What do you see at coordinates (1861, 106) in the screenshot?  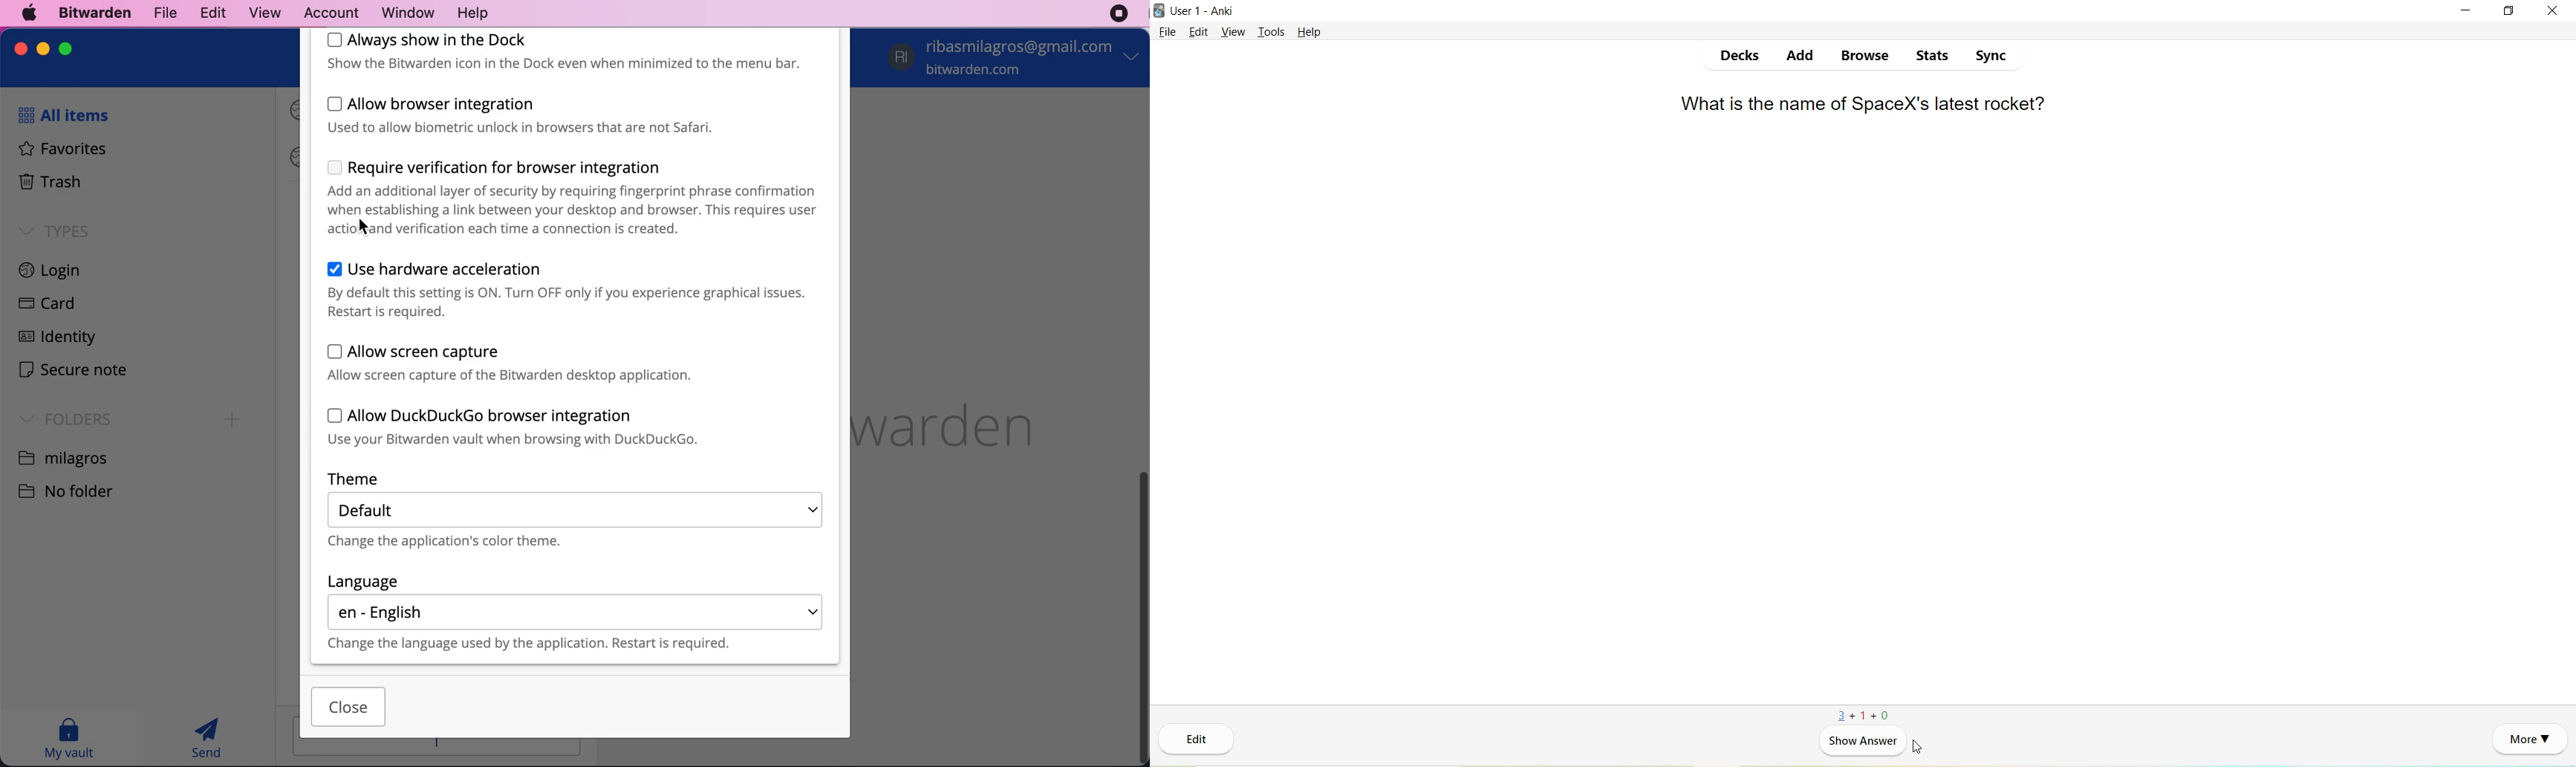 I see `What is the name of SpaceX's latest rocket?` at bounding box center [1861, 106].